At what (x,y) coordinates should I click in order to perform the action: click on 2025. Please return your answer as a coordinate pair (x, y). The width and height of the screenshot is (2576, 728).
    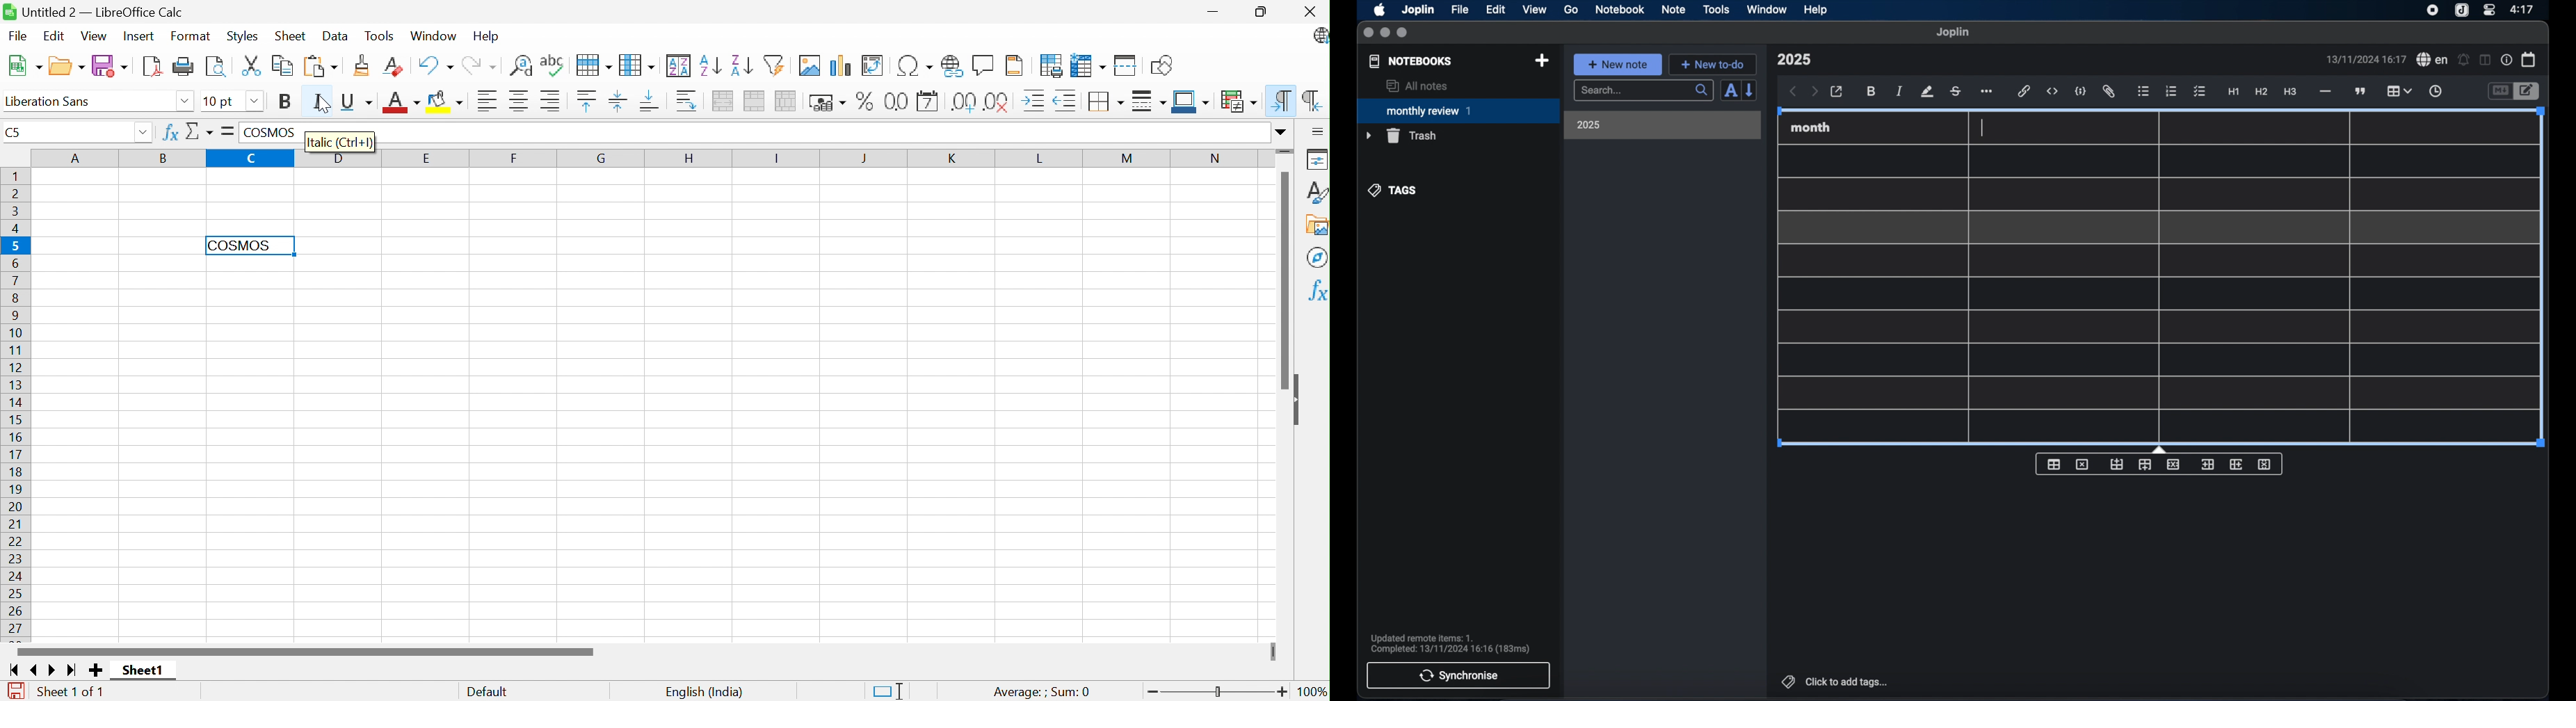
    Looking at the image, I should click on (1589, 125).